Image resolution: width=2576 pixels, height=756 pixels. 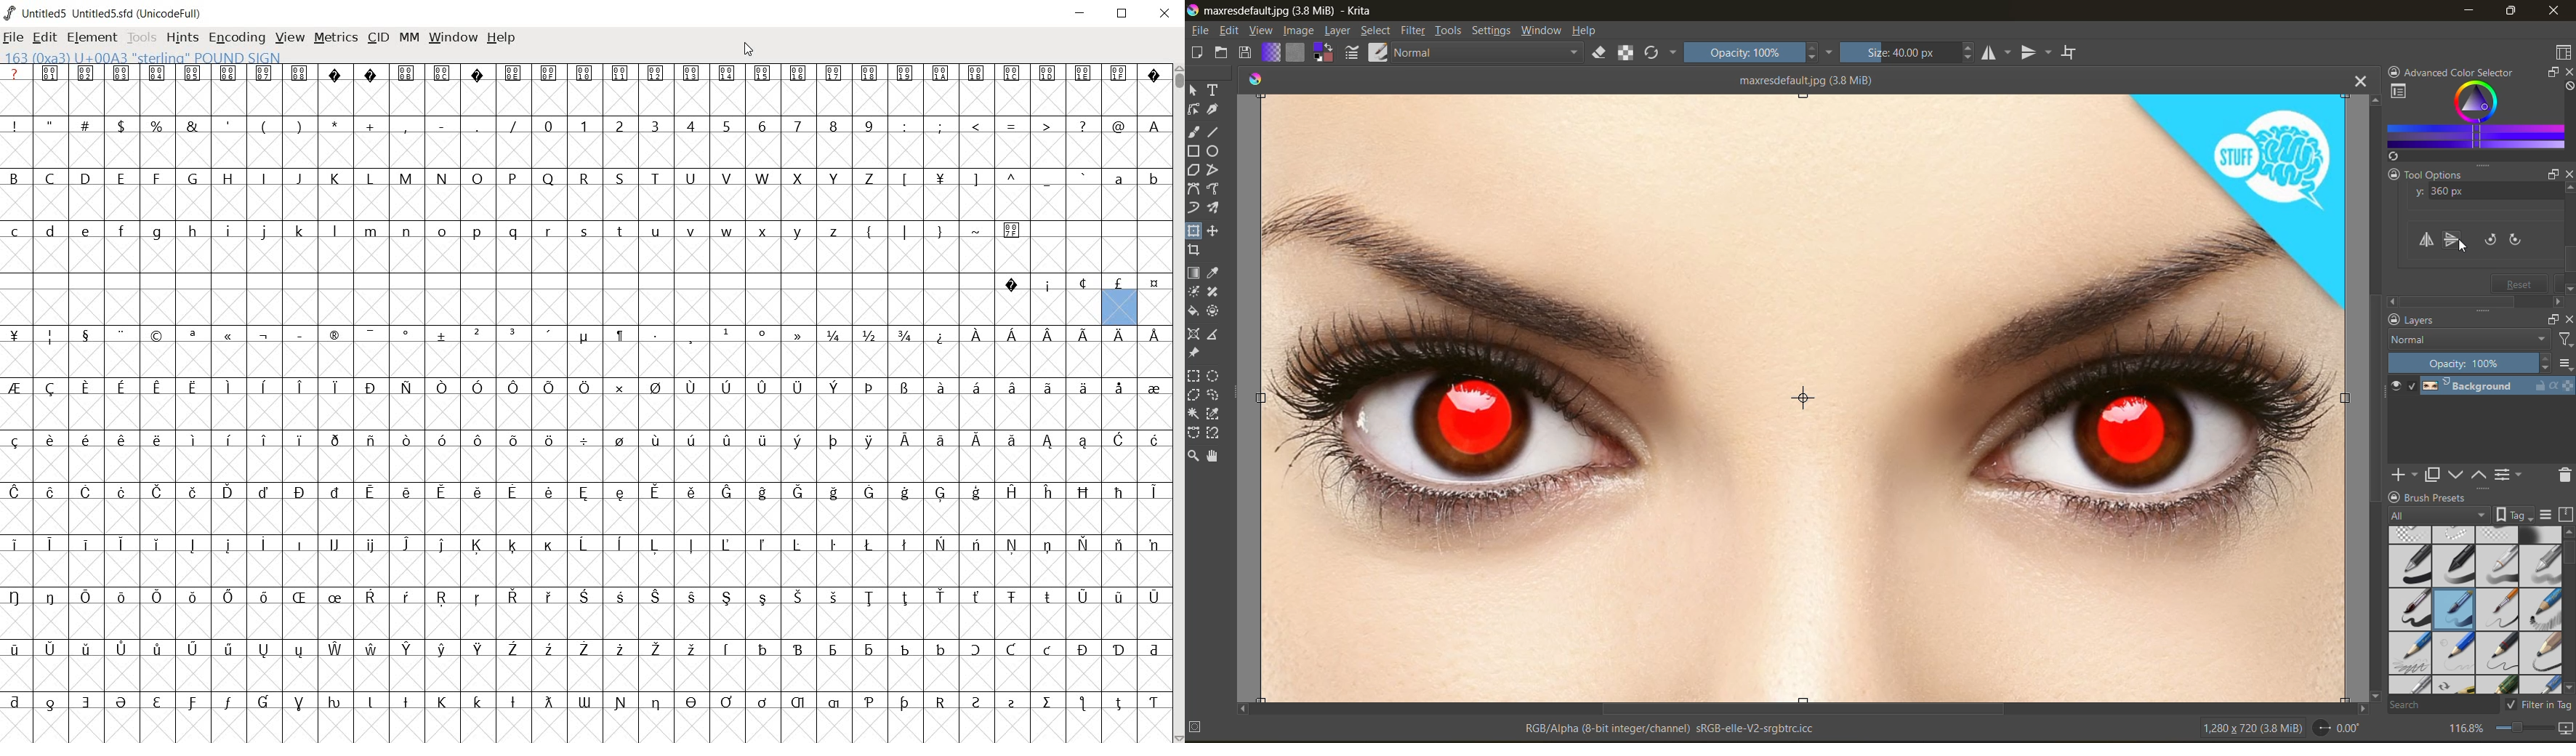 What do you see at coordinates (904, 389) in the screenshot?
I see `Symbol` at bounding box center [904, 389].